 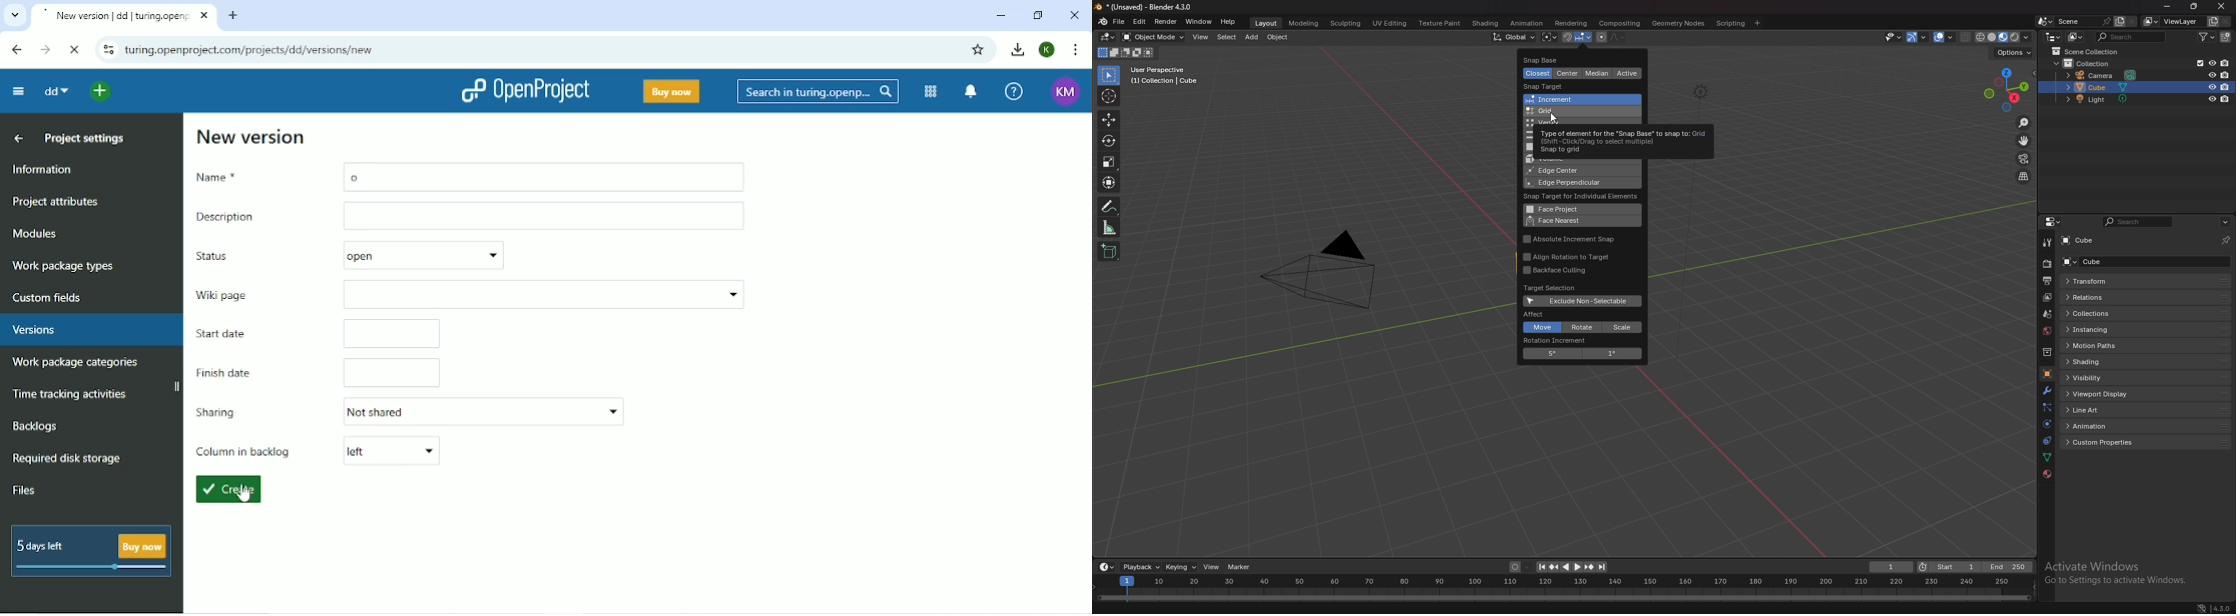 I want to click on editor type, so click(x=2053, y=36).